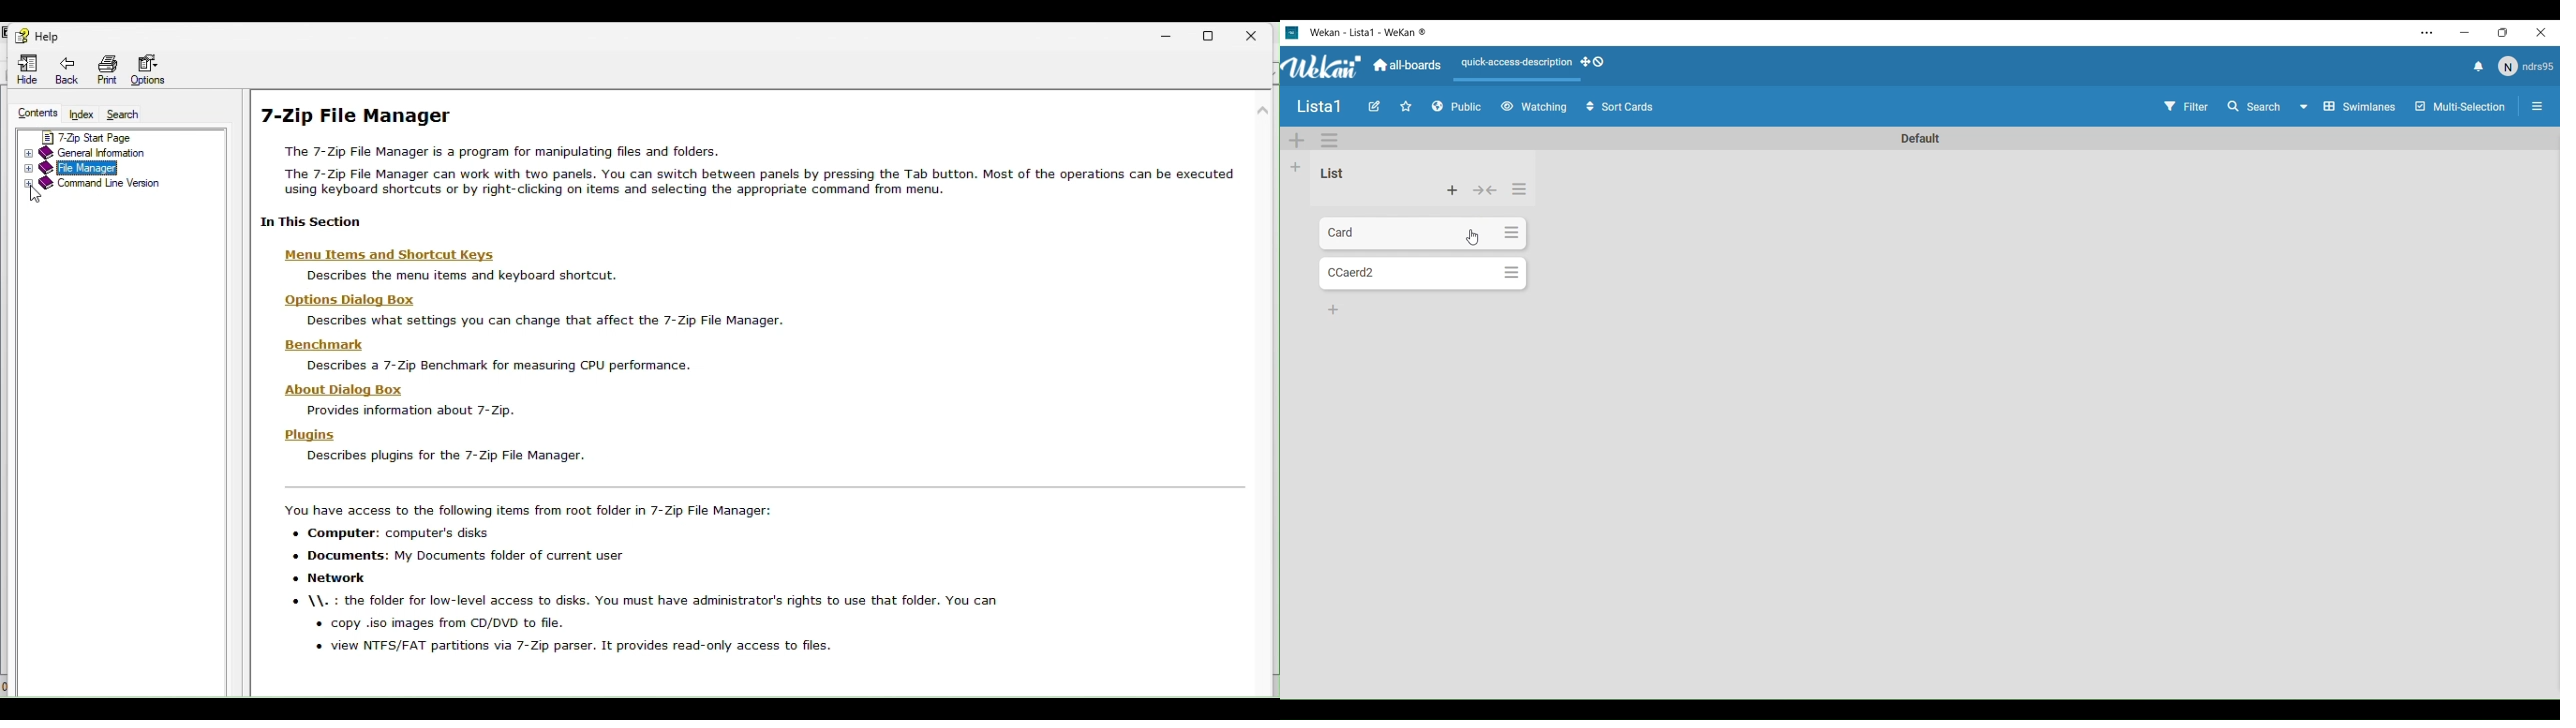  What do you see at coordinates (1216, 33) in the screenshot?
I see `Restore` at bounding box center [1216, 33].